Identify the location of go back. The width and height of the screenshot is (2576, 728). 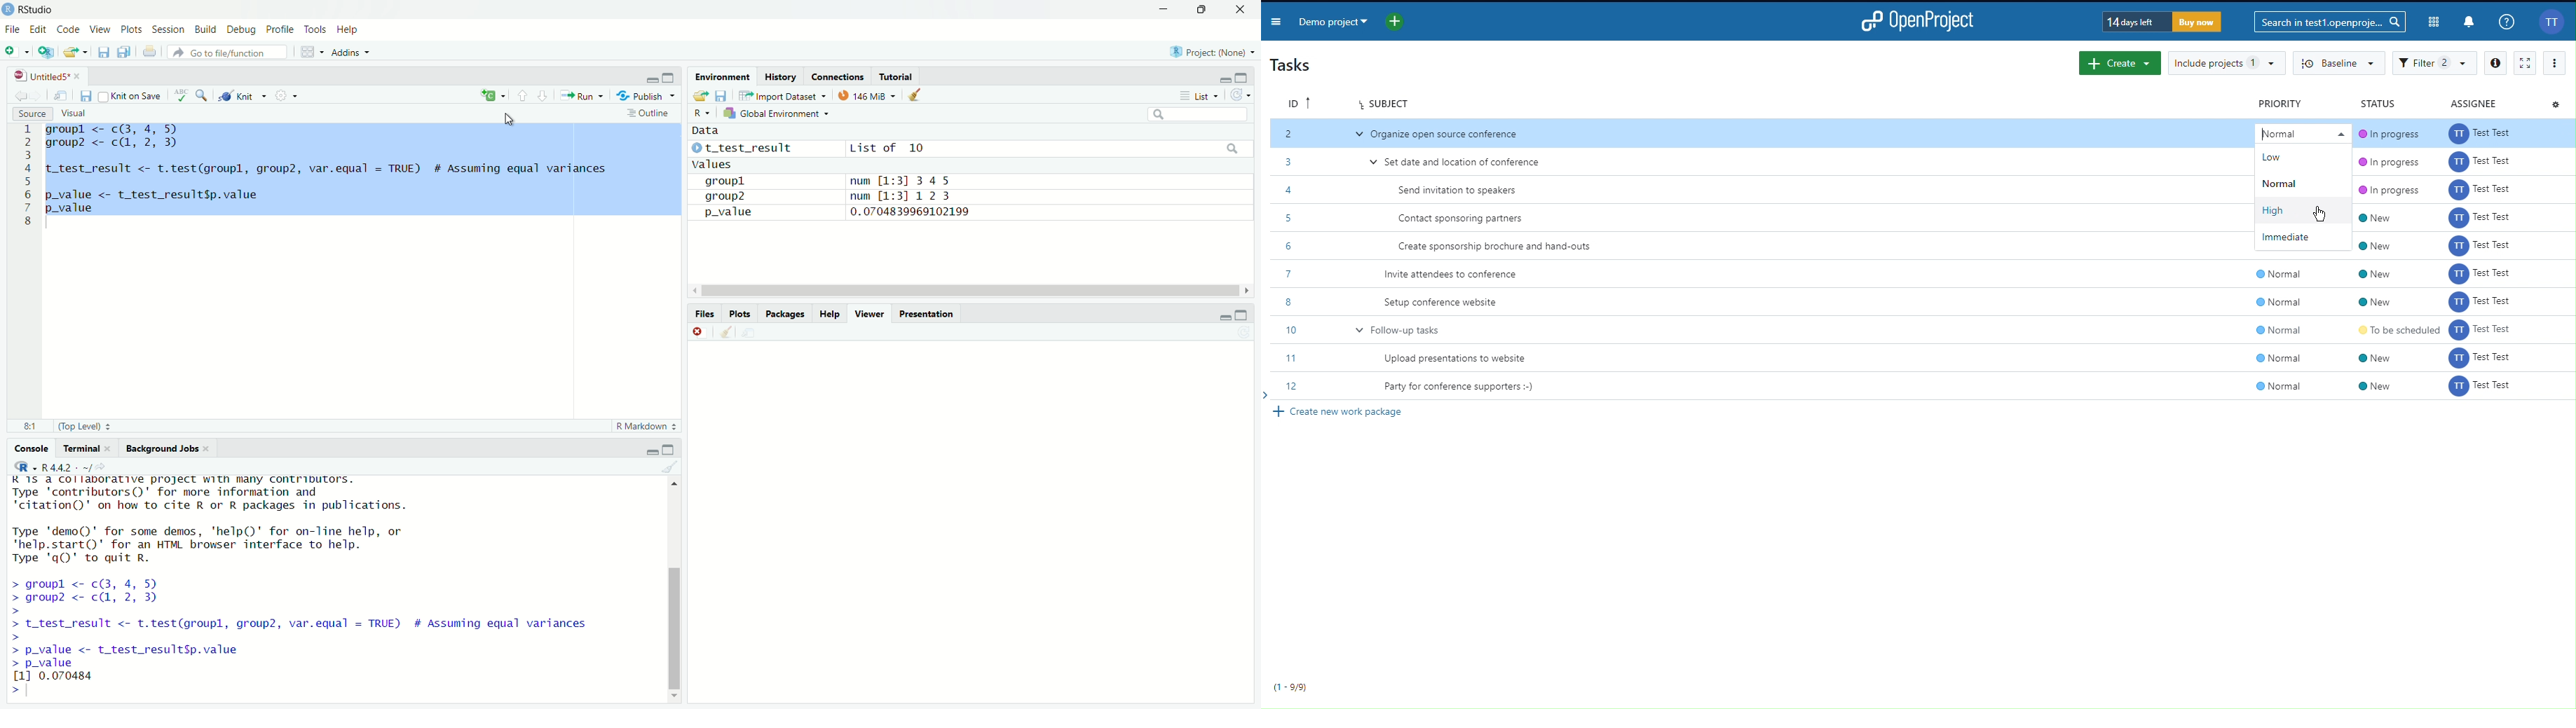
(26, 94).